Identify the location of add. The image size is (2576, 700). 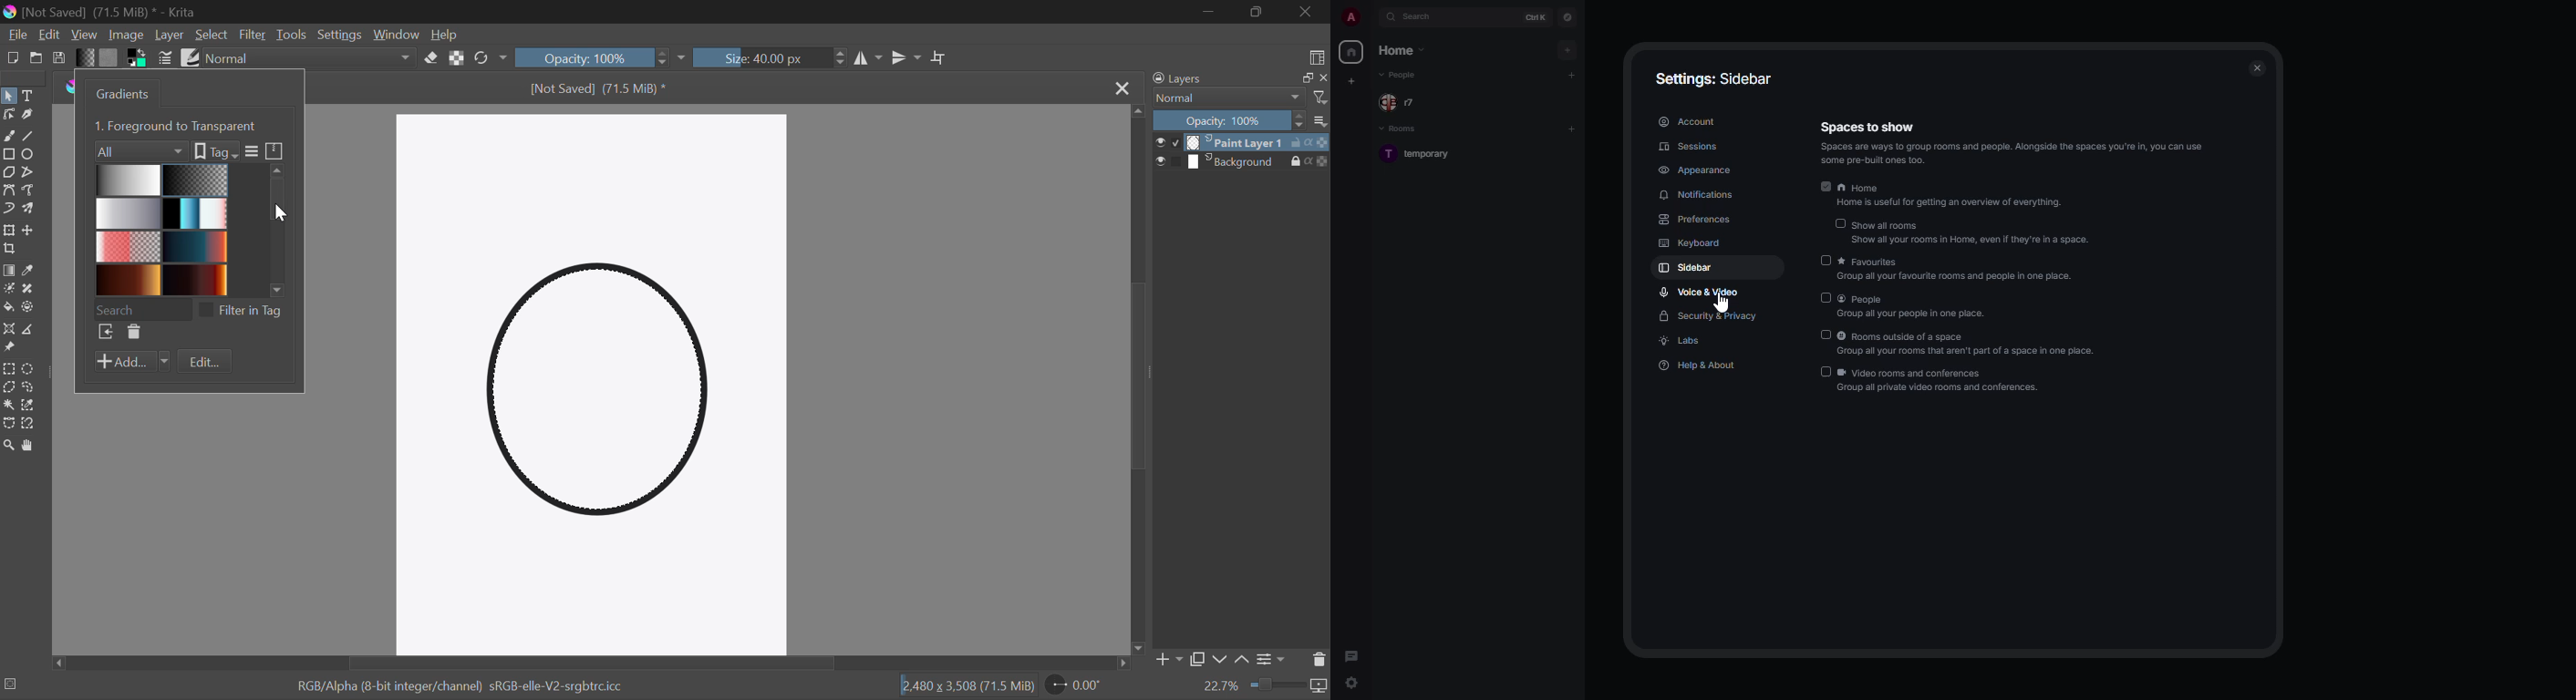
(1568, 49).